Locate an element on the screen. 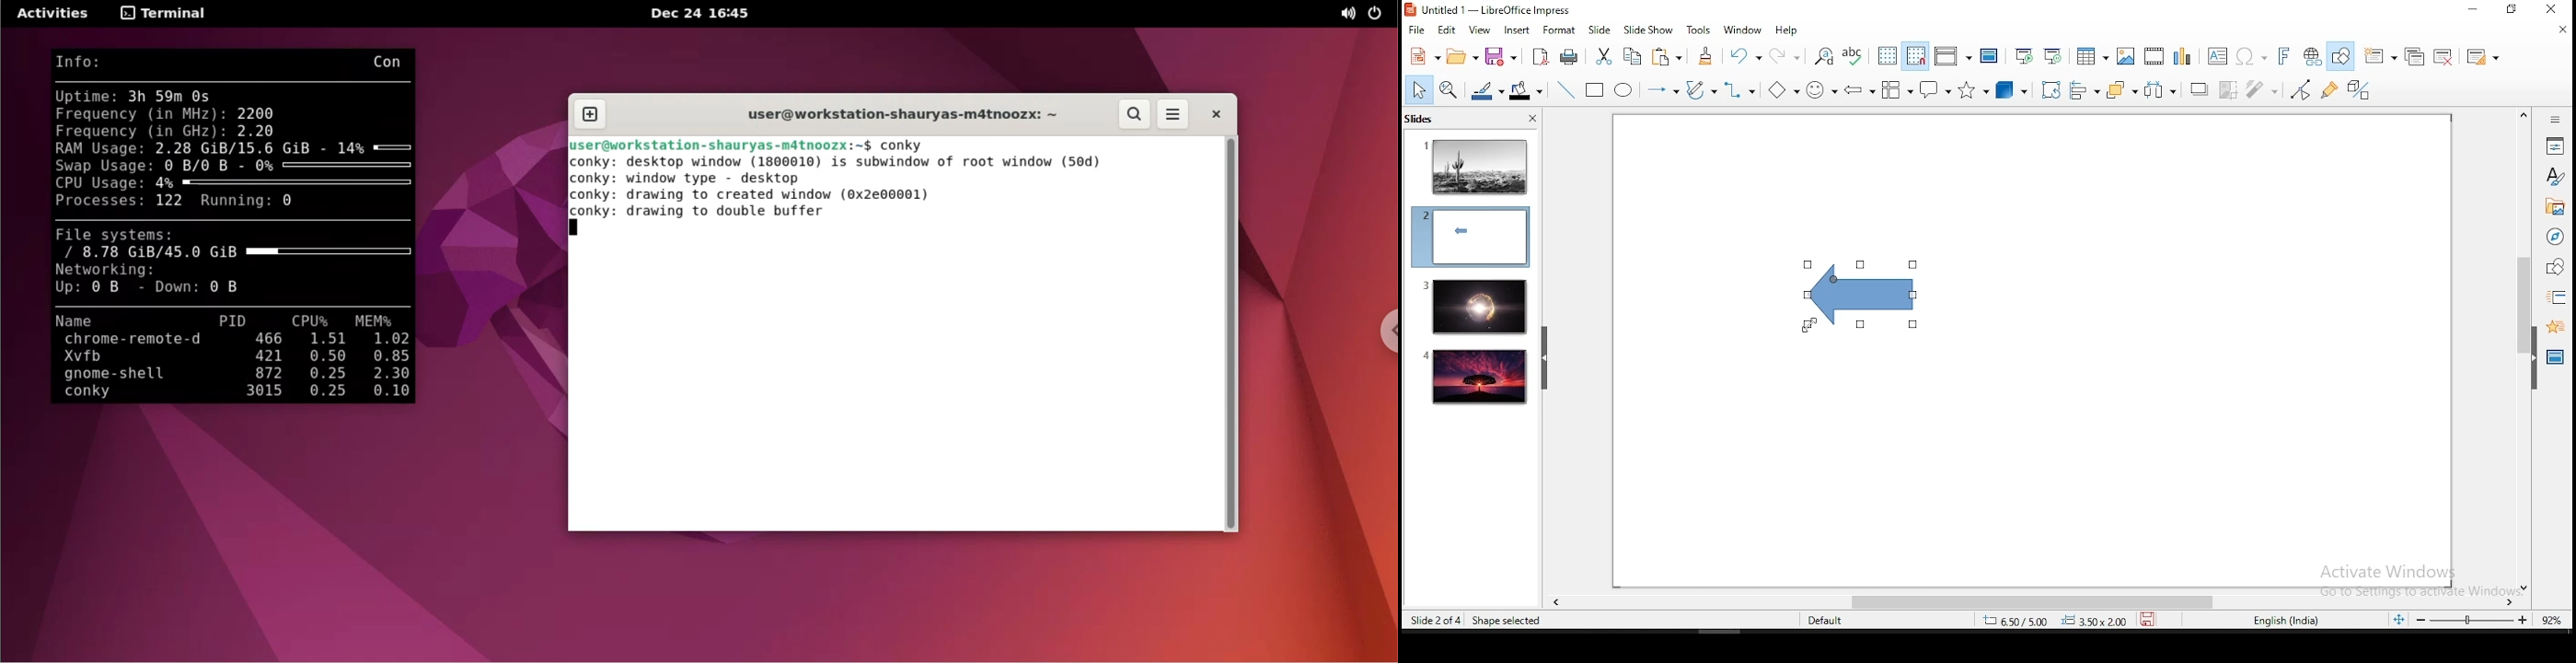 Image resolution: width=2576 pixels, height=672 pixels. undo is located at coordinates (1747, 56).